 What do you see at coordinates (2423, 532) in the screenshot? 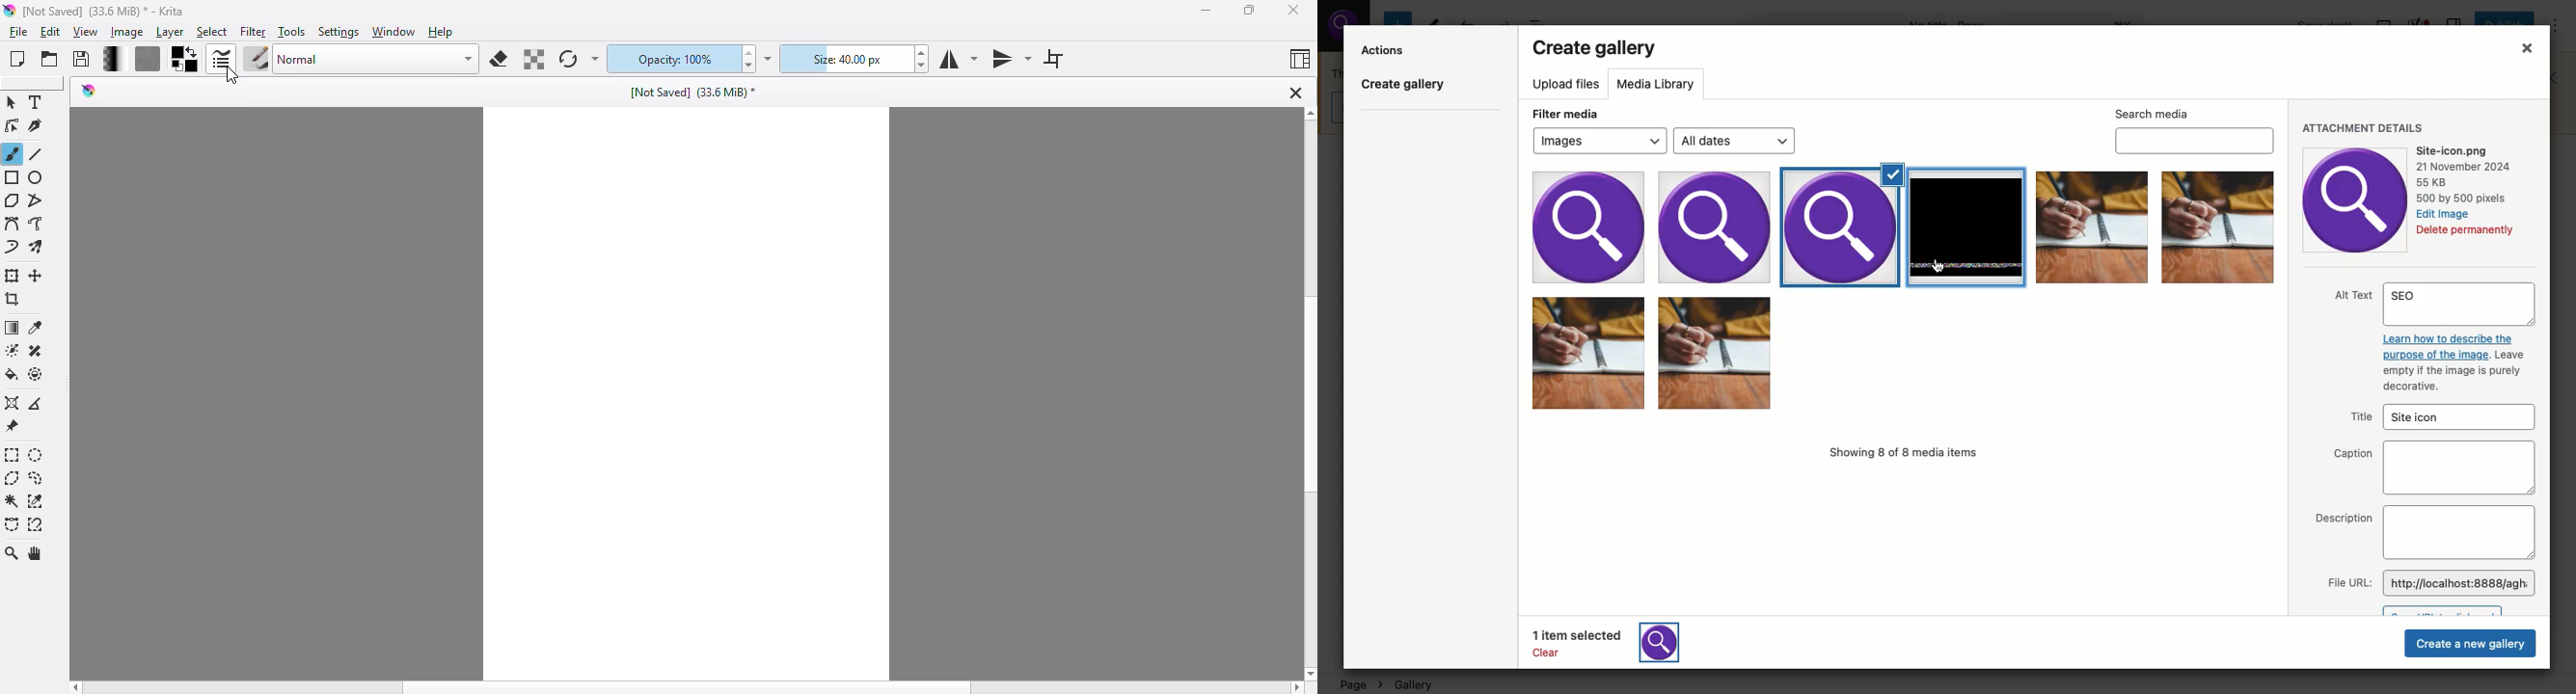
I see `Description` at bounding box center [2423, 532].